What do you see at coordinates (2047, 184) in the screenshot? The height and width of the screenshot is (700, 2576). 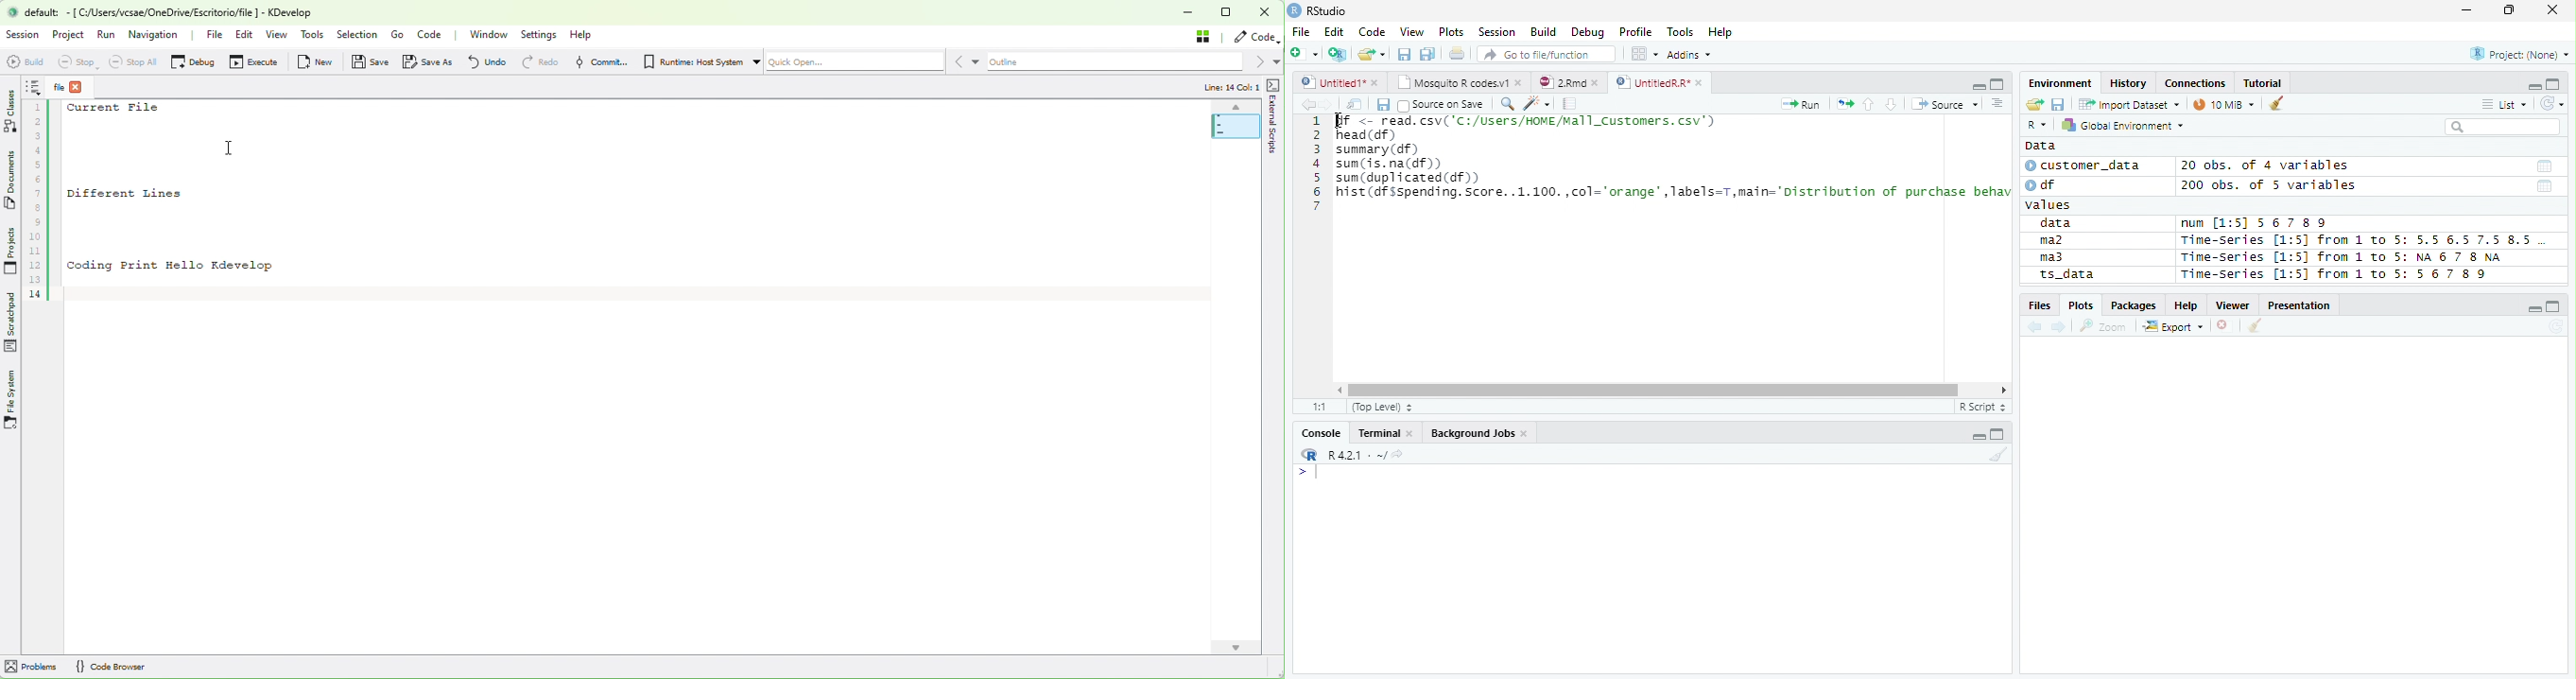 I see `df` at bounding box center [2047, 184].